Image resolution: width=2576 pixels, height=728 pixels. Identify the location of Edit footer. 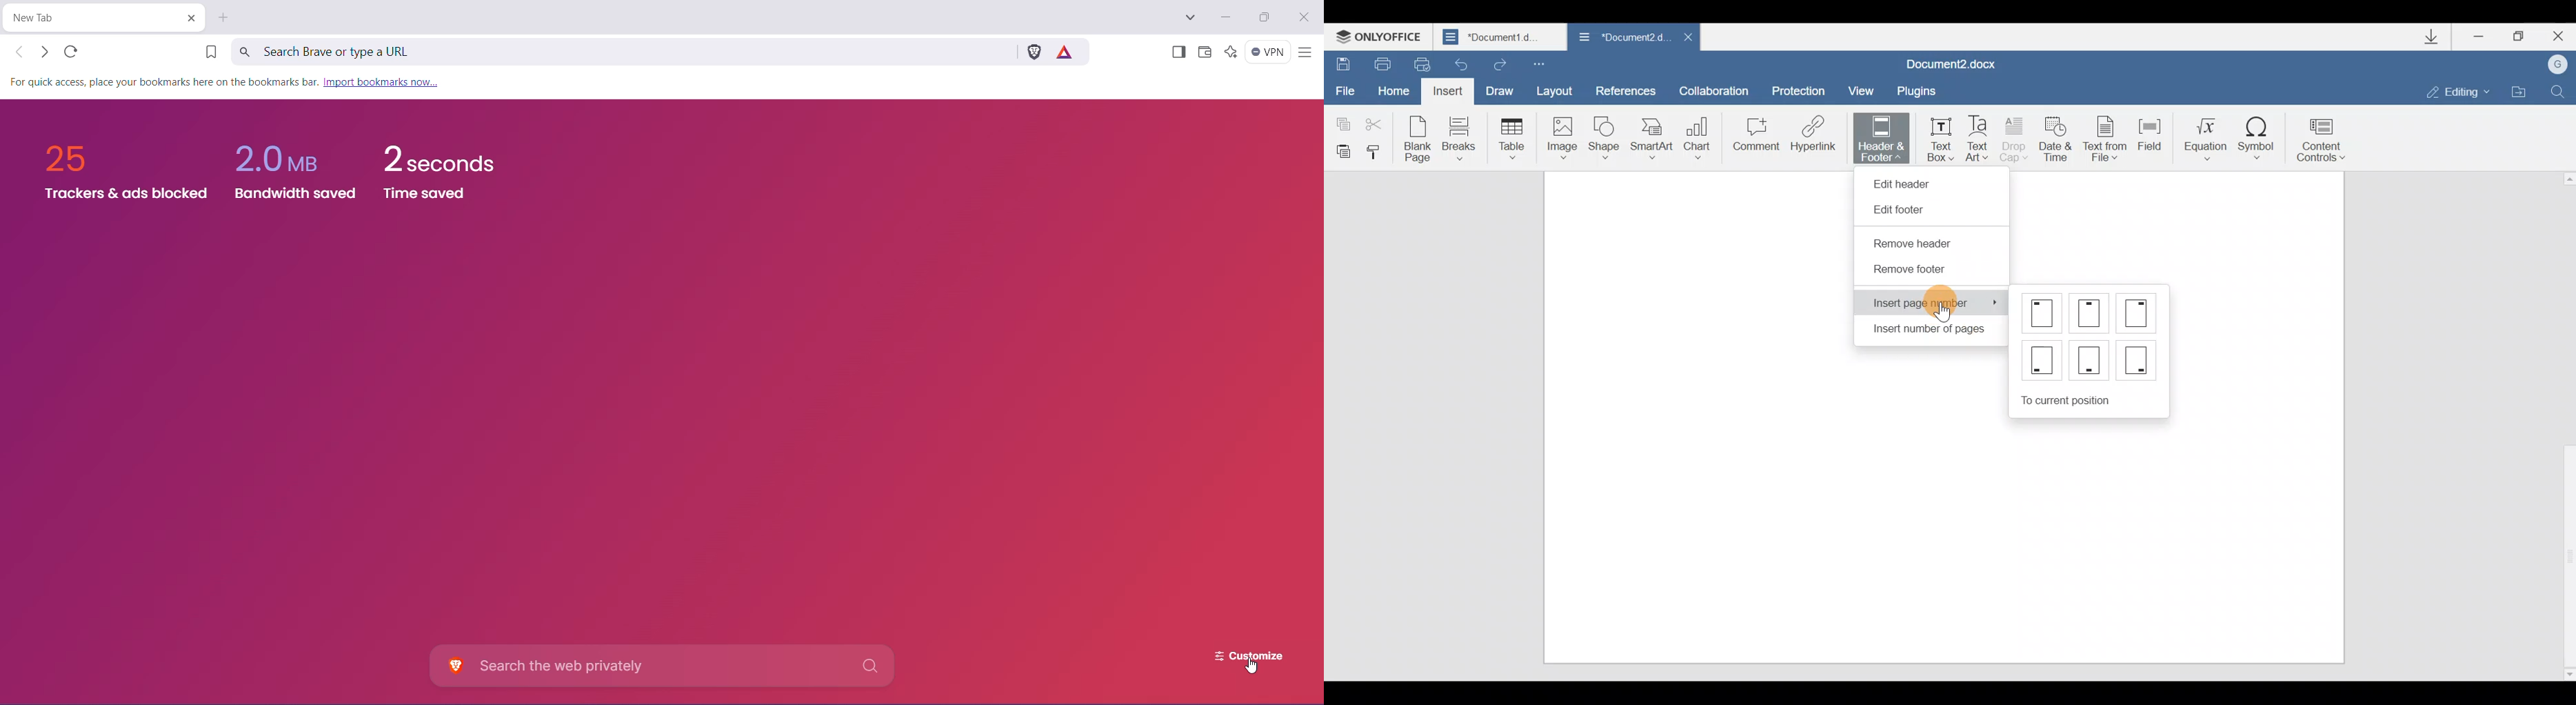
(1907, 210).